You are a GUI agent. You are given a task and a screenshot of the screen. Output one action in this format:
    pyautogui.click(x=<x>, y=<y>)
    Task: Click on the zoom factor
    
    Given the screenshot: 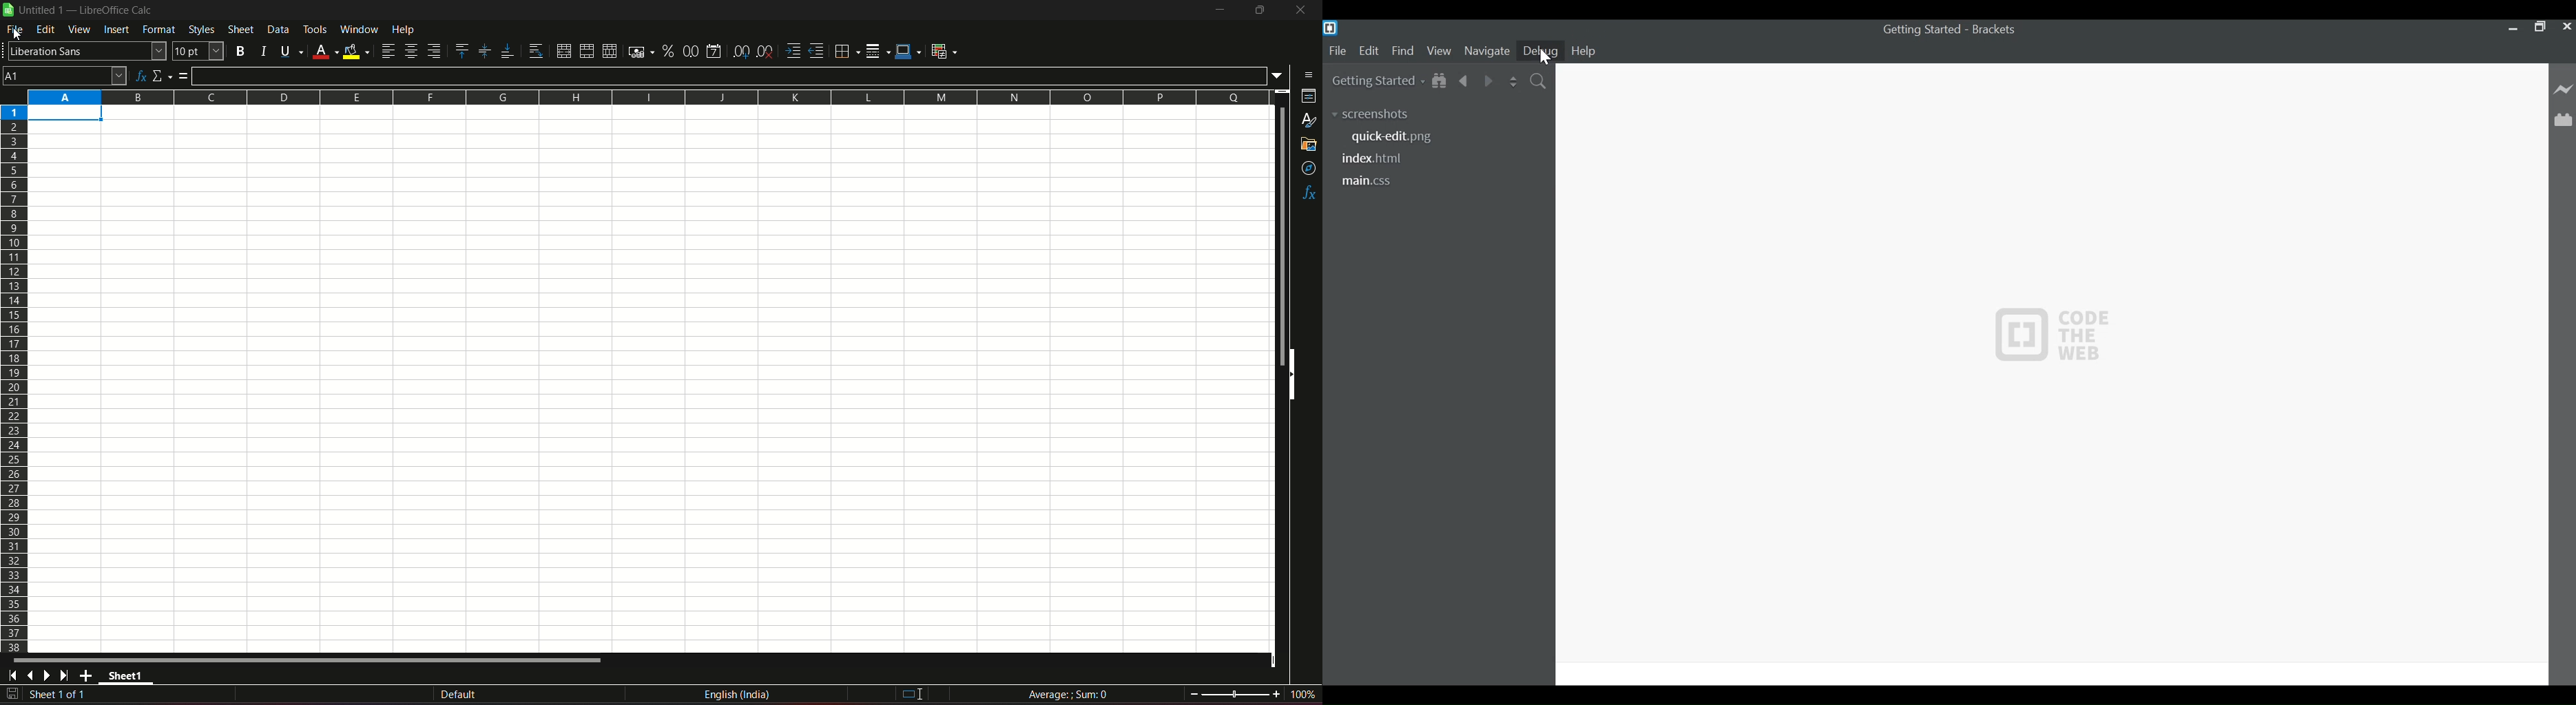 What is the action you would take?
    pyautogui.click(x=1302, y=695)
    